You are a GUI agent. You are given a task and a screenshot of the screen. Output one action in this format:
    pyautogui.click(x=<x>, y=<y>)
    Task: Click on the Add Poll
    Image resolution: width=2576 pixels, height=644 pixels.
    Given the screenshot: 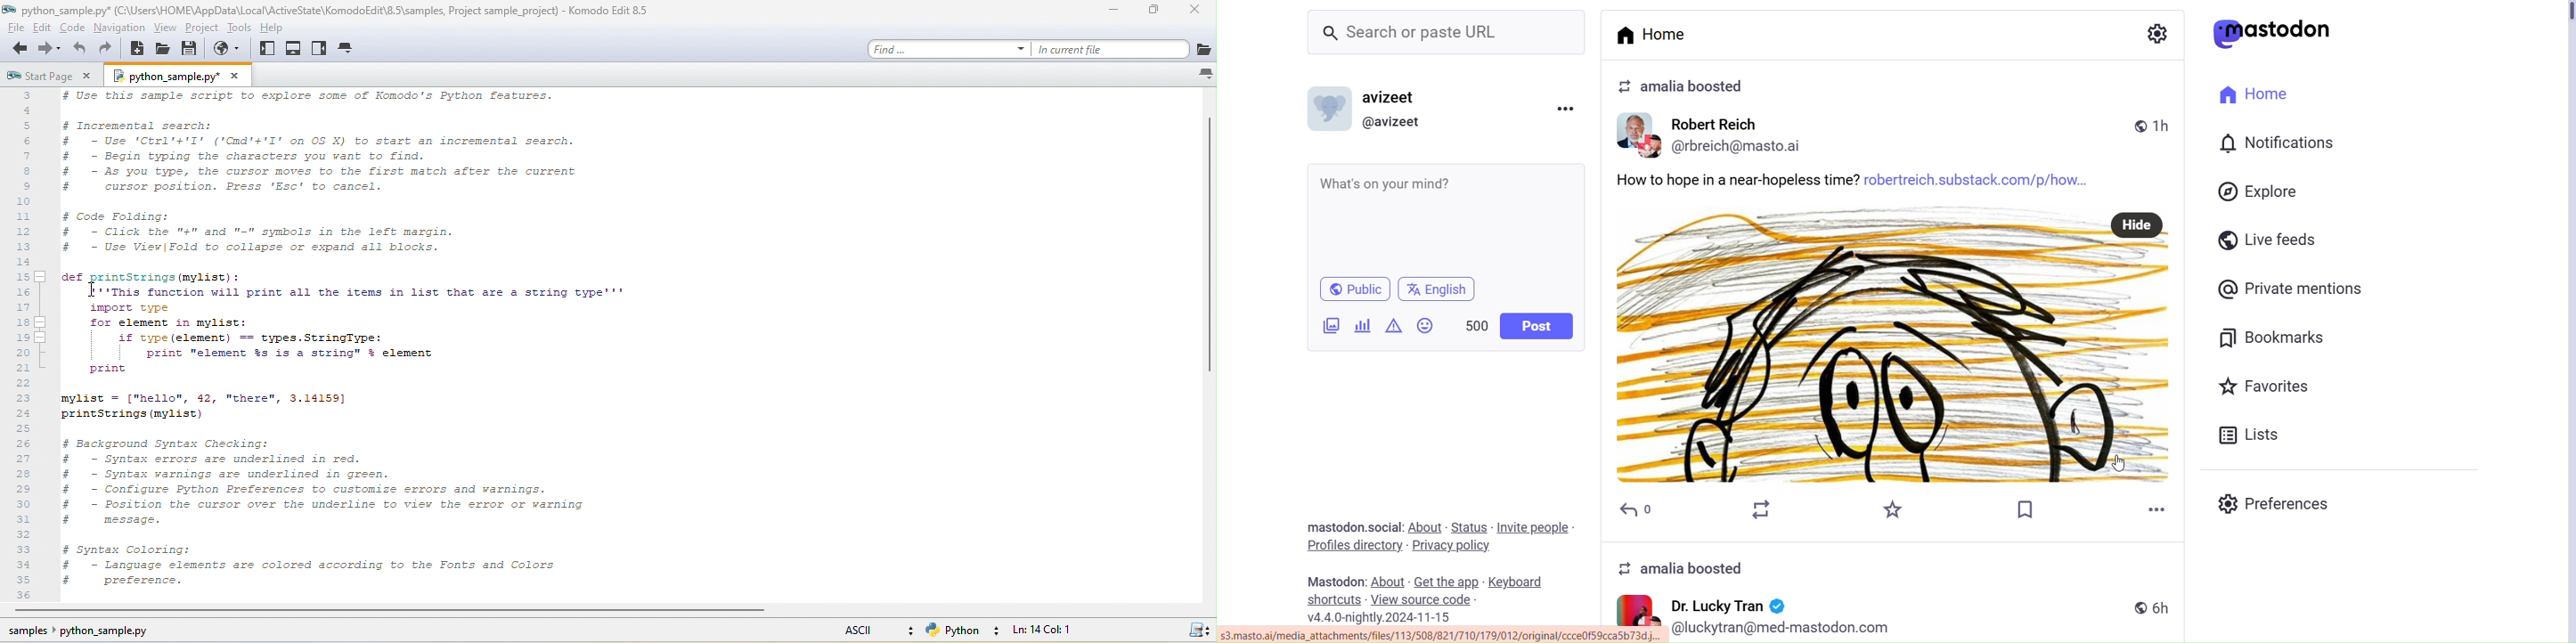 What is the action you would take?
    pyautogui.click(x=1361, y=326)
    